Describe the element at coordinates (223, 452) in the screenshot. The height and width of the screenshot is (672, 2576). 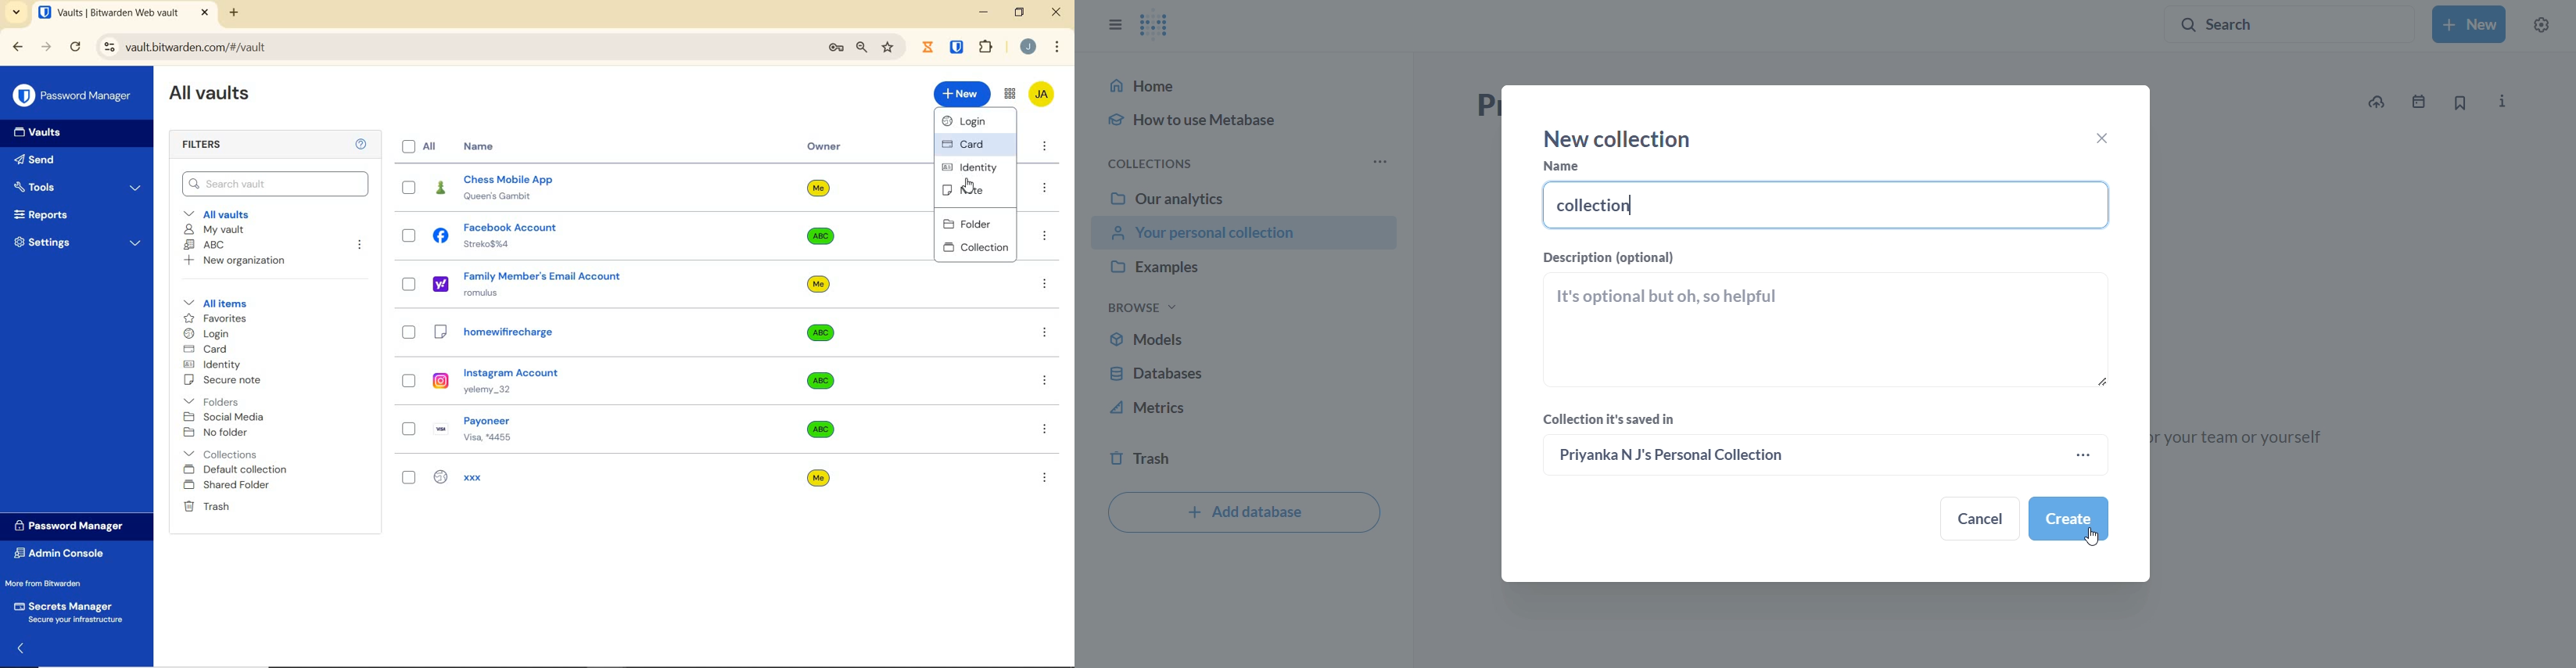
I see `Collections` at that location.